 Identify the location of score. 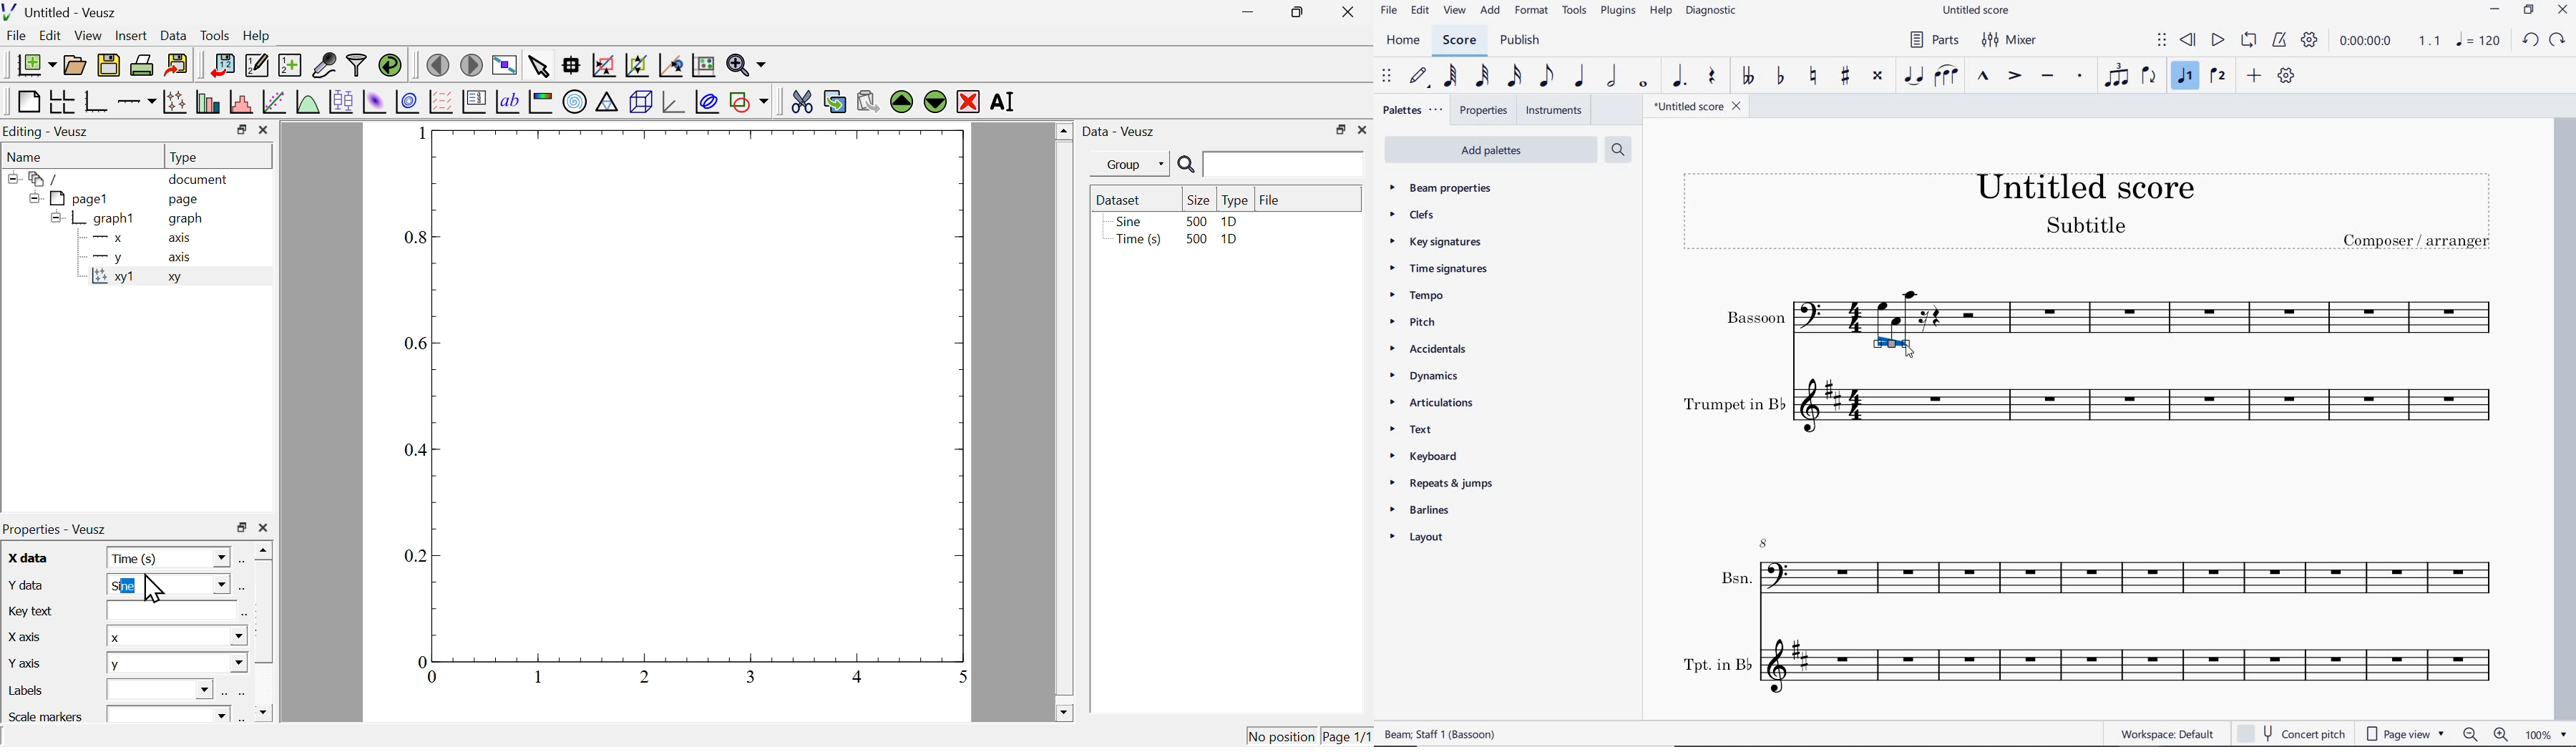
(1458, 39).